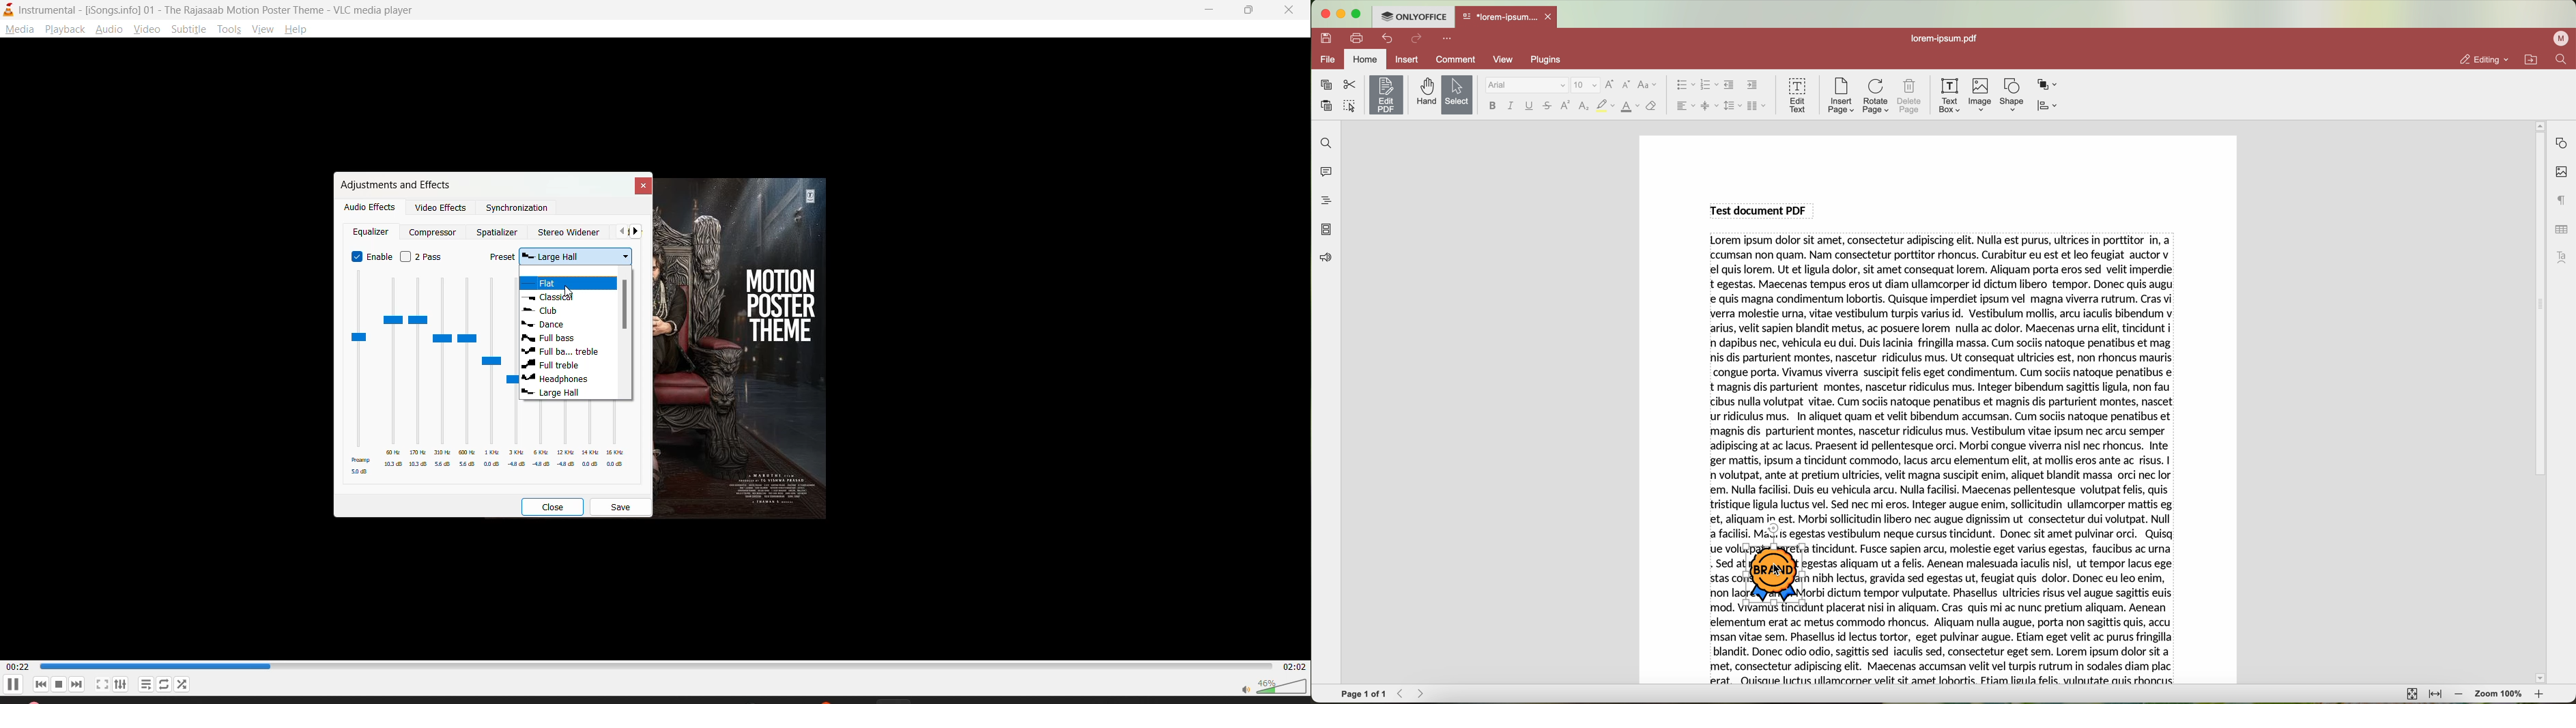  Describe the element at coordinates (1326, 106) in the screenshot. I see `paste` at that location.